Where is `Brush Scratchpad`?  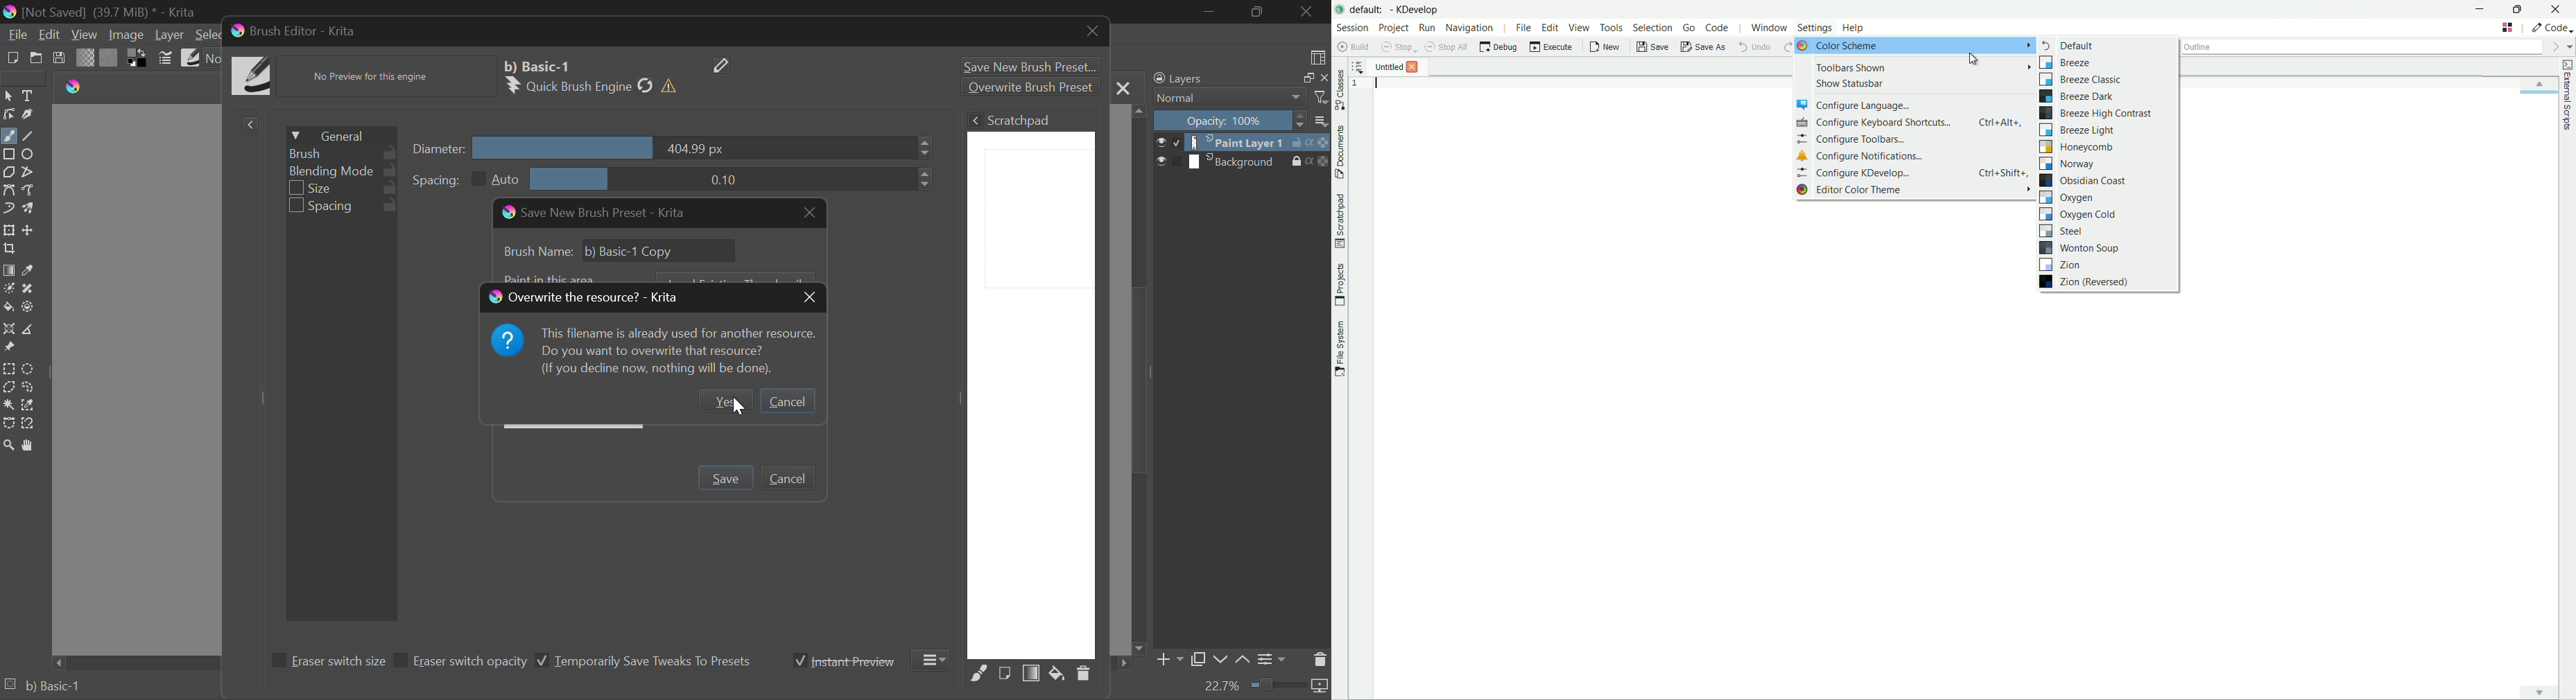
Brush Scratchpad is located at coordinates (1032, 381).